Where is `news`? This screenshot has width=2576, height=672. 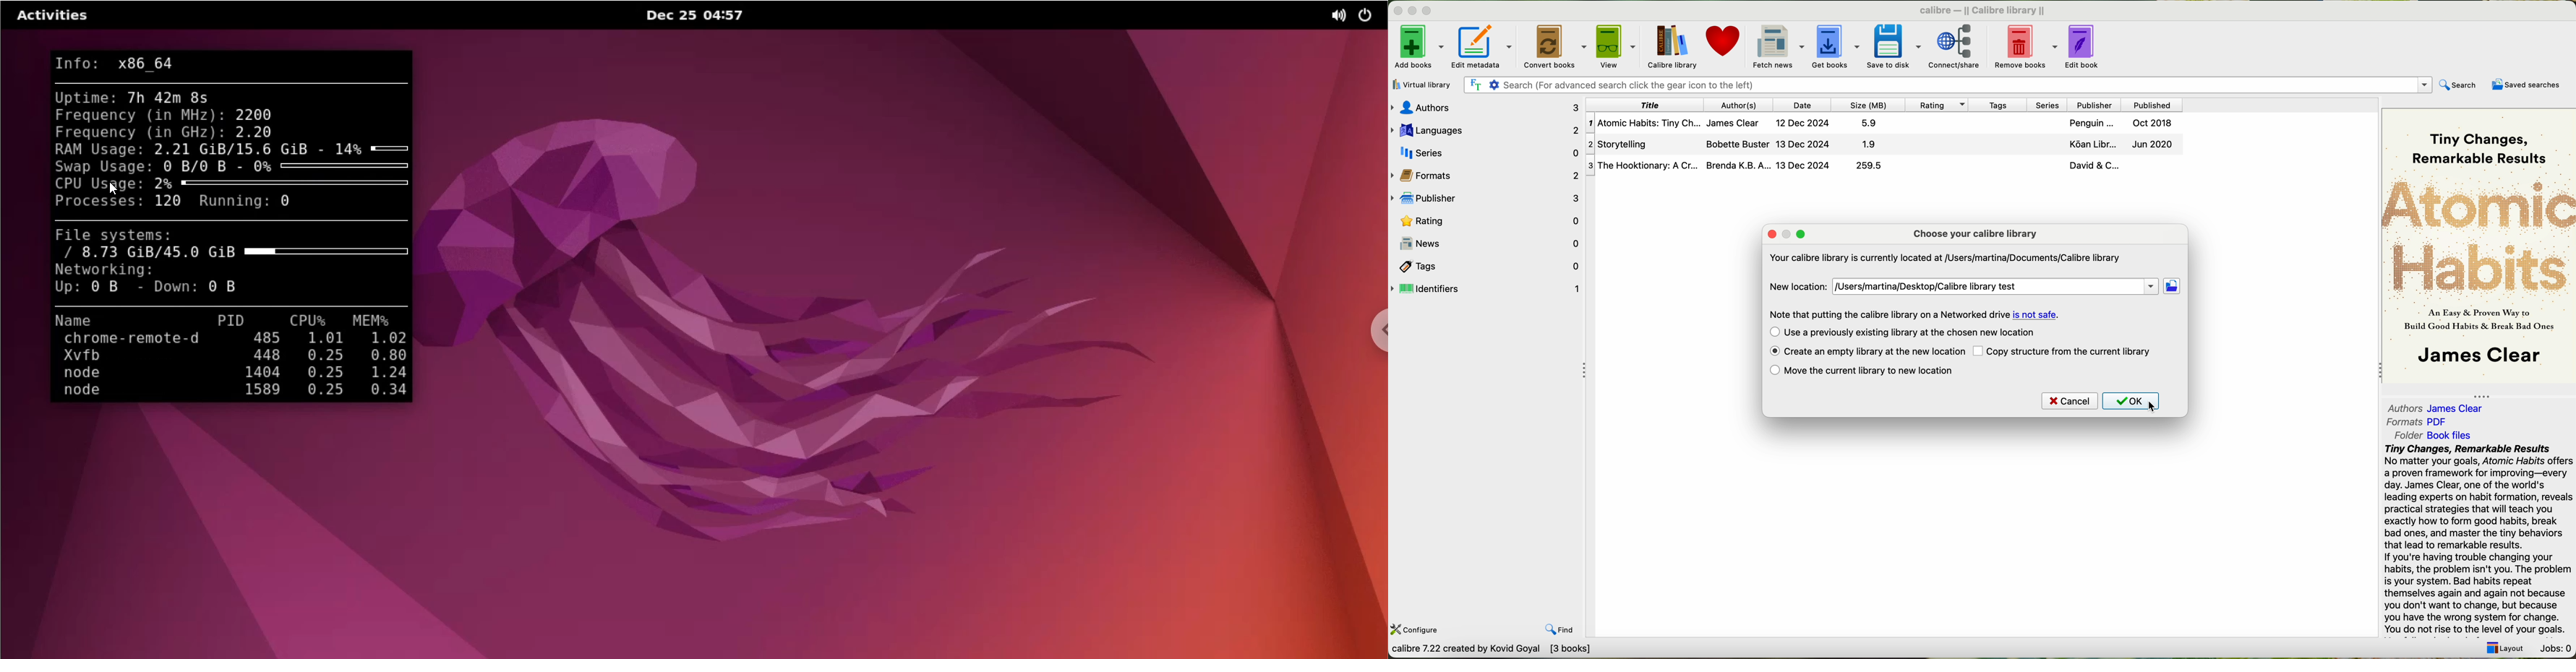 news is located at coordinates (1486, 243).